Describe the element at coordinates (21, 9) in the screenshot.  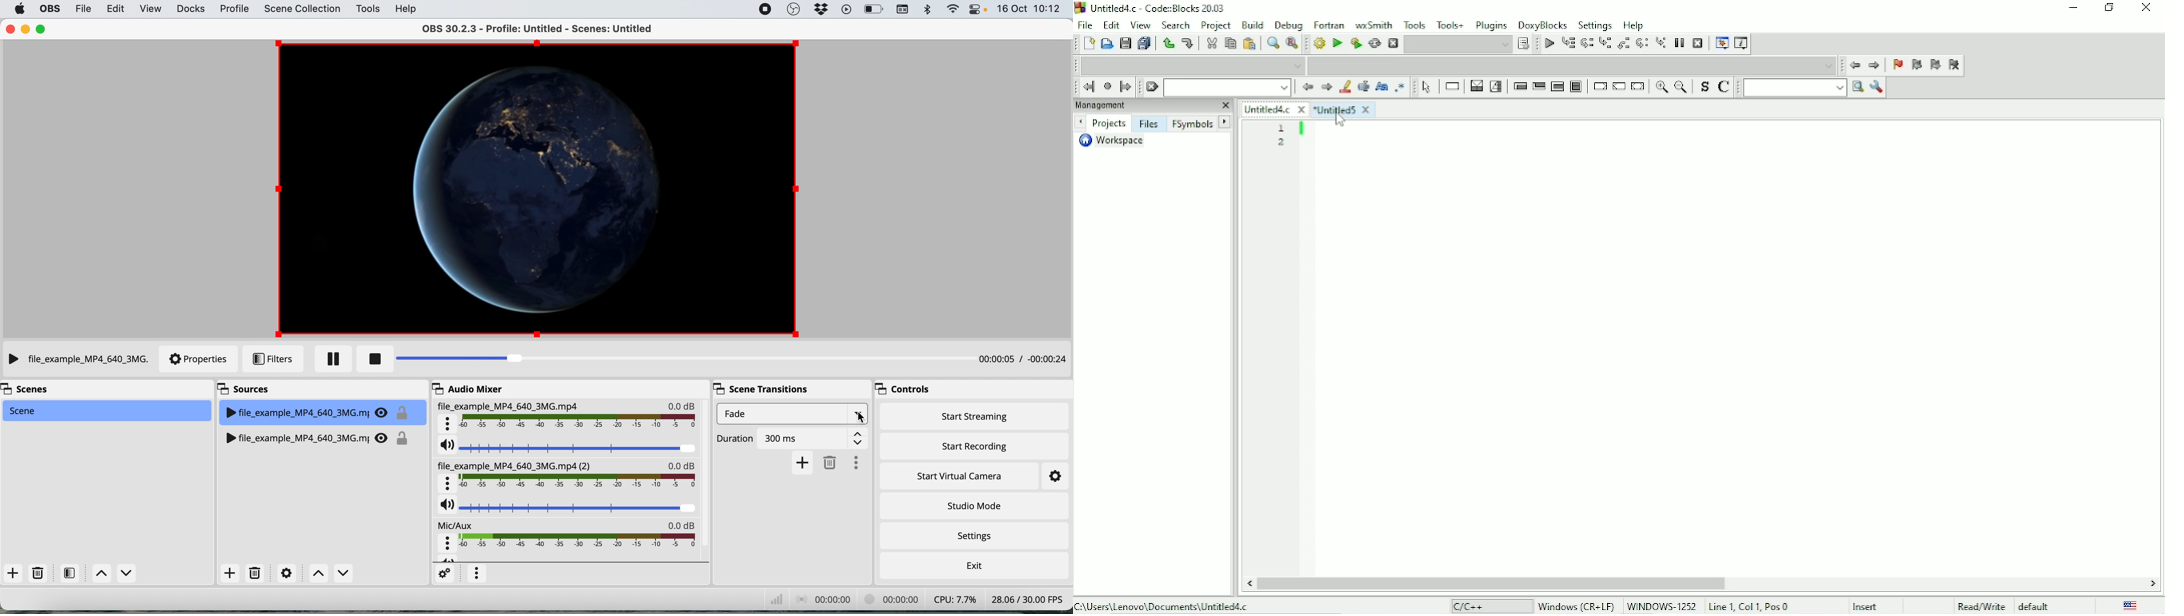
I see `system logo` at that location.